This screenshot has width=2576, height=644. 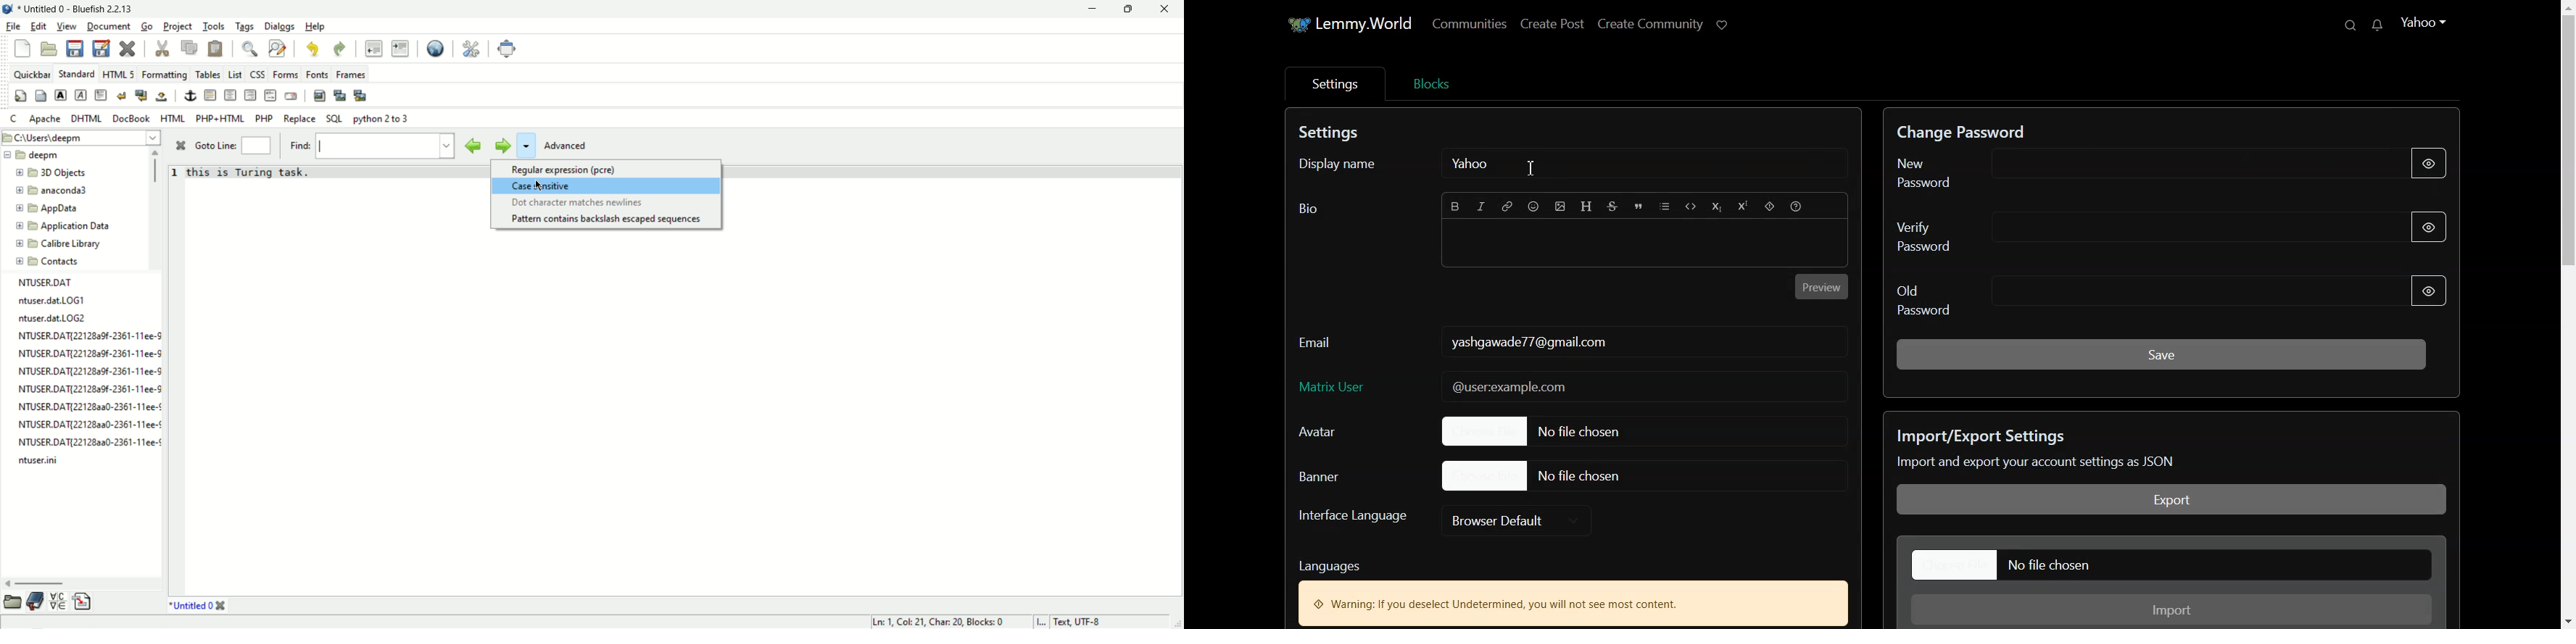 I want to click on Baner, so click(x=1336, y=475).